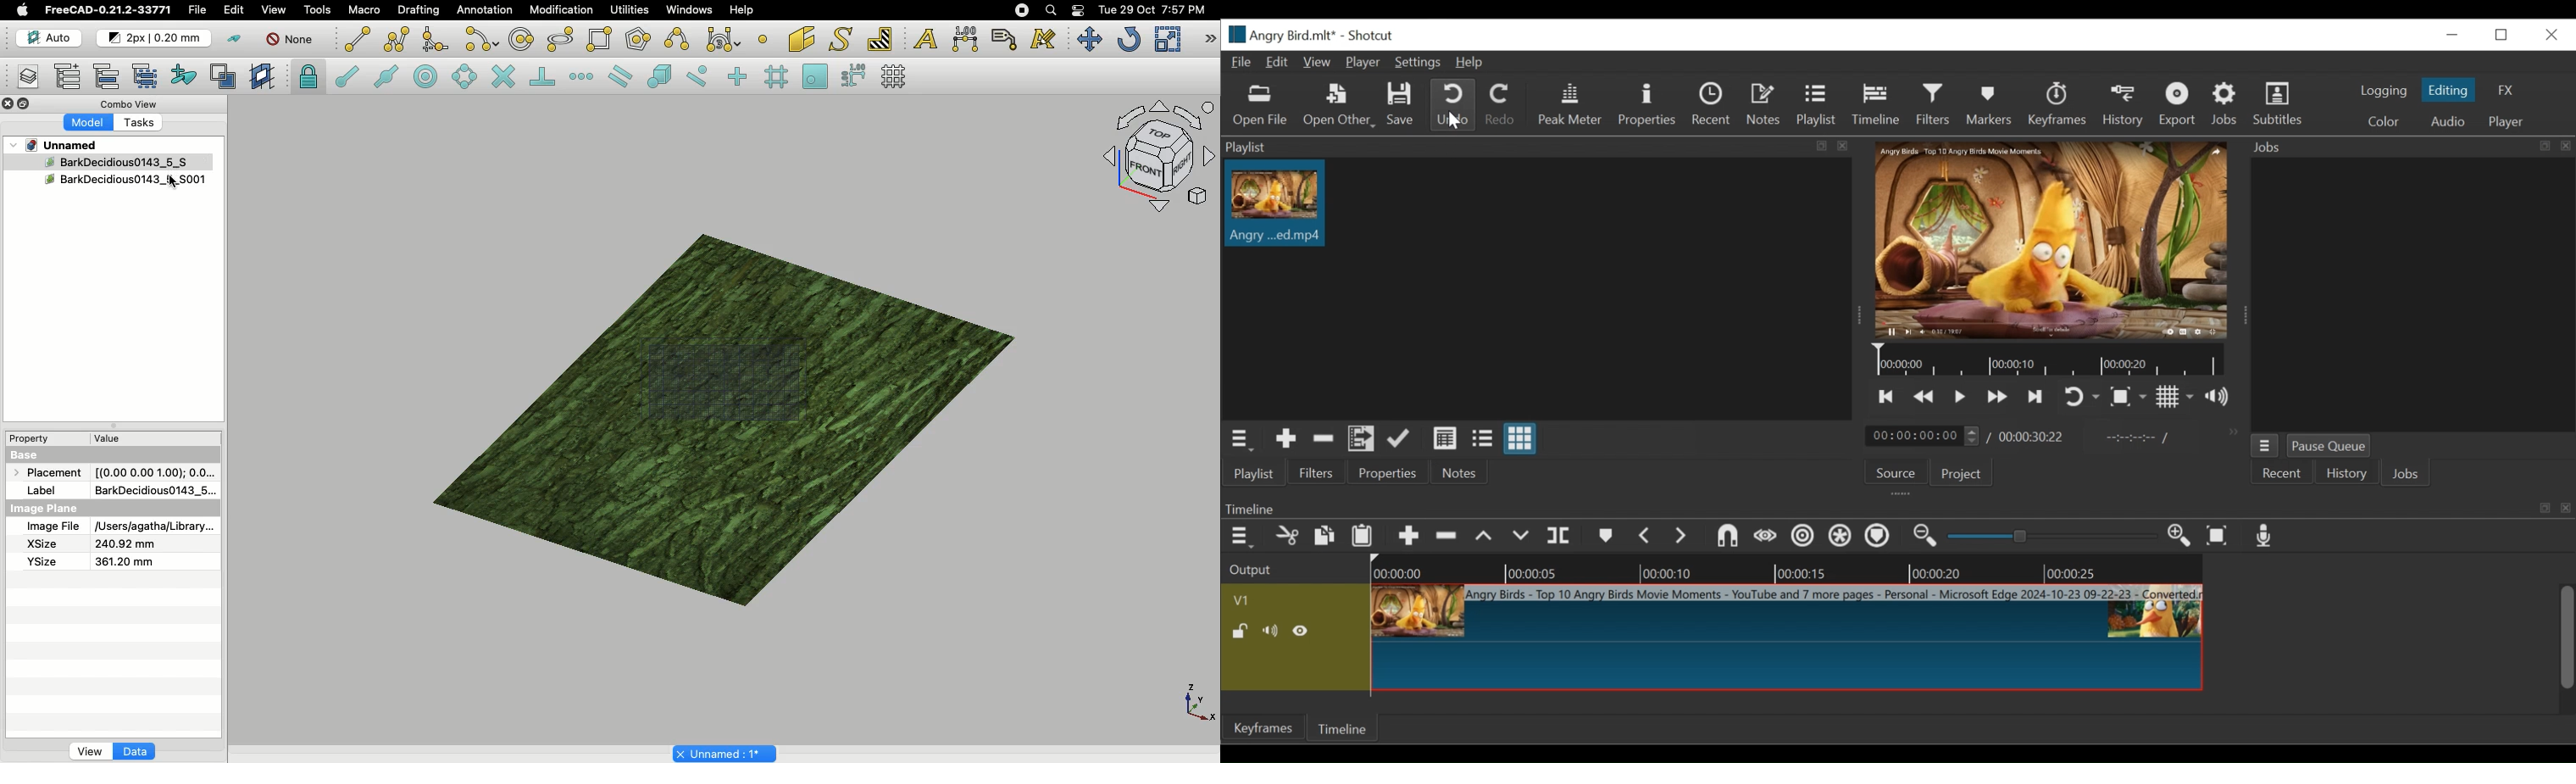 The height and width of the screenshot is (784, 2576). Describe the element at coordinates (420, 9) in the screenshot. I see `Drafting` at that location.